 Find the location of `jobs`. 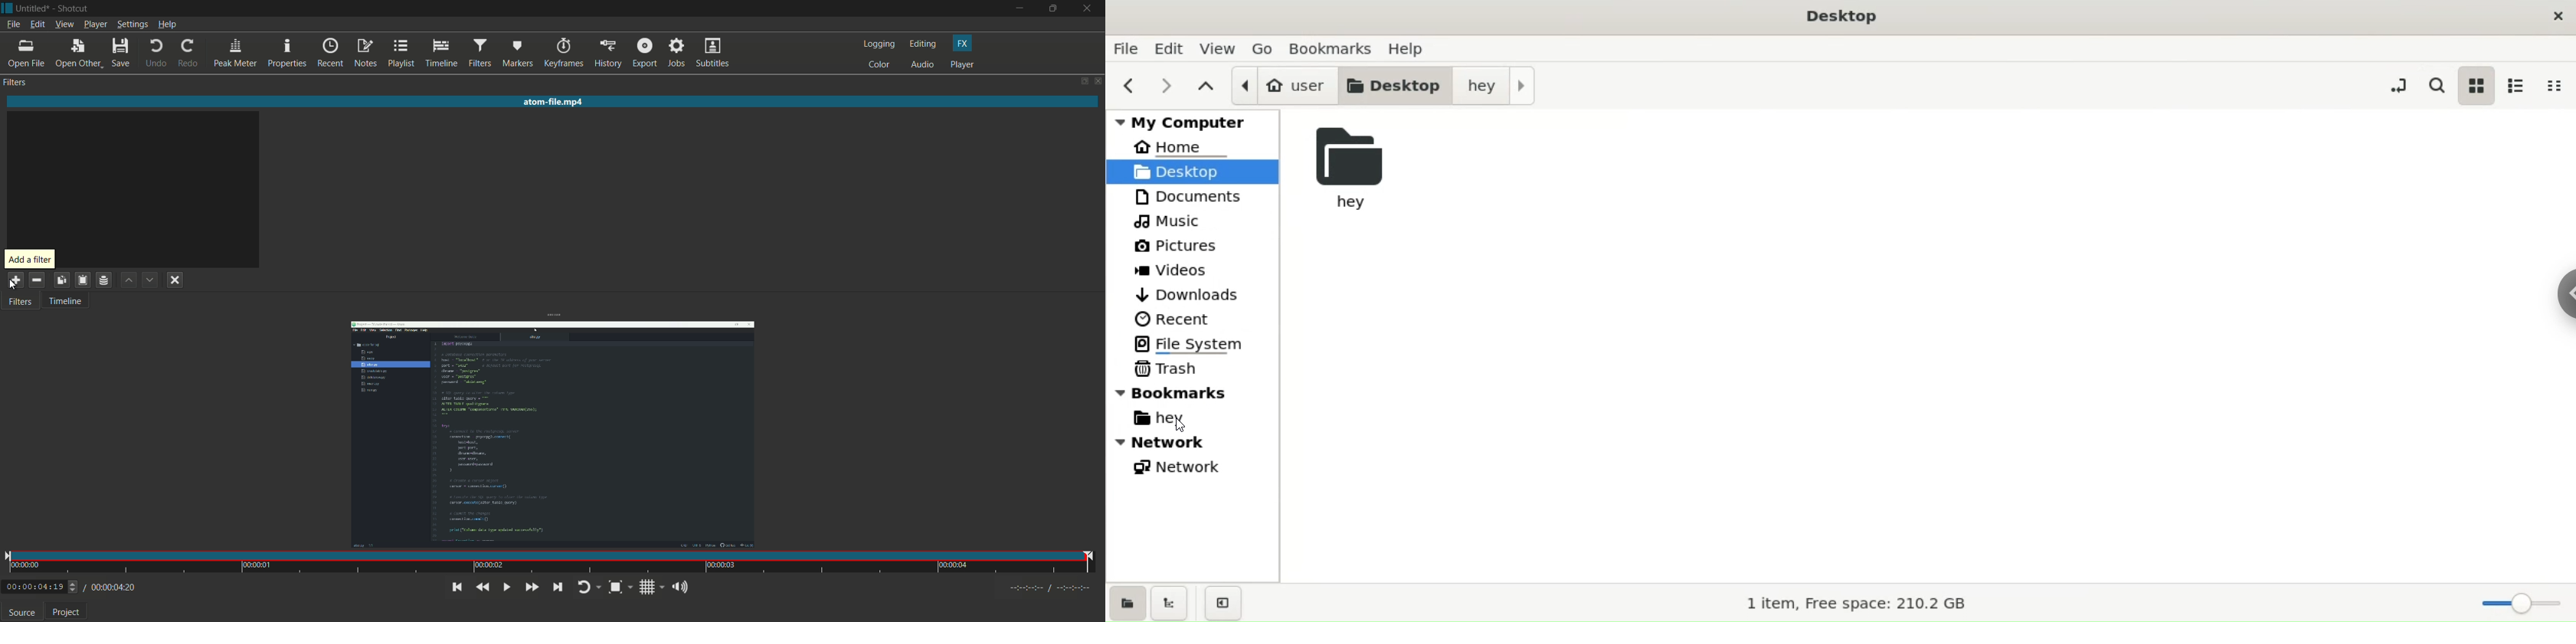

jobs is located at coordinates (674, 54).